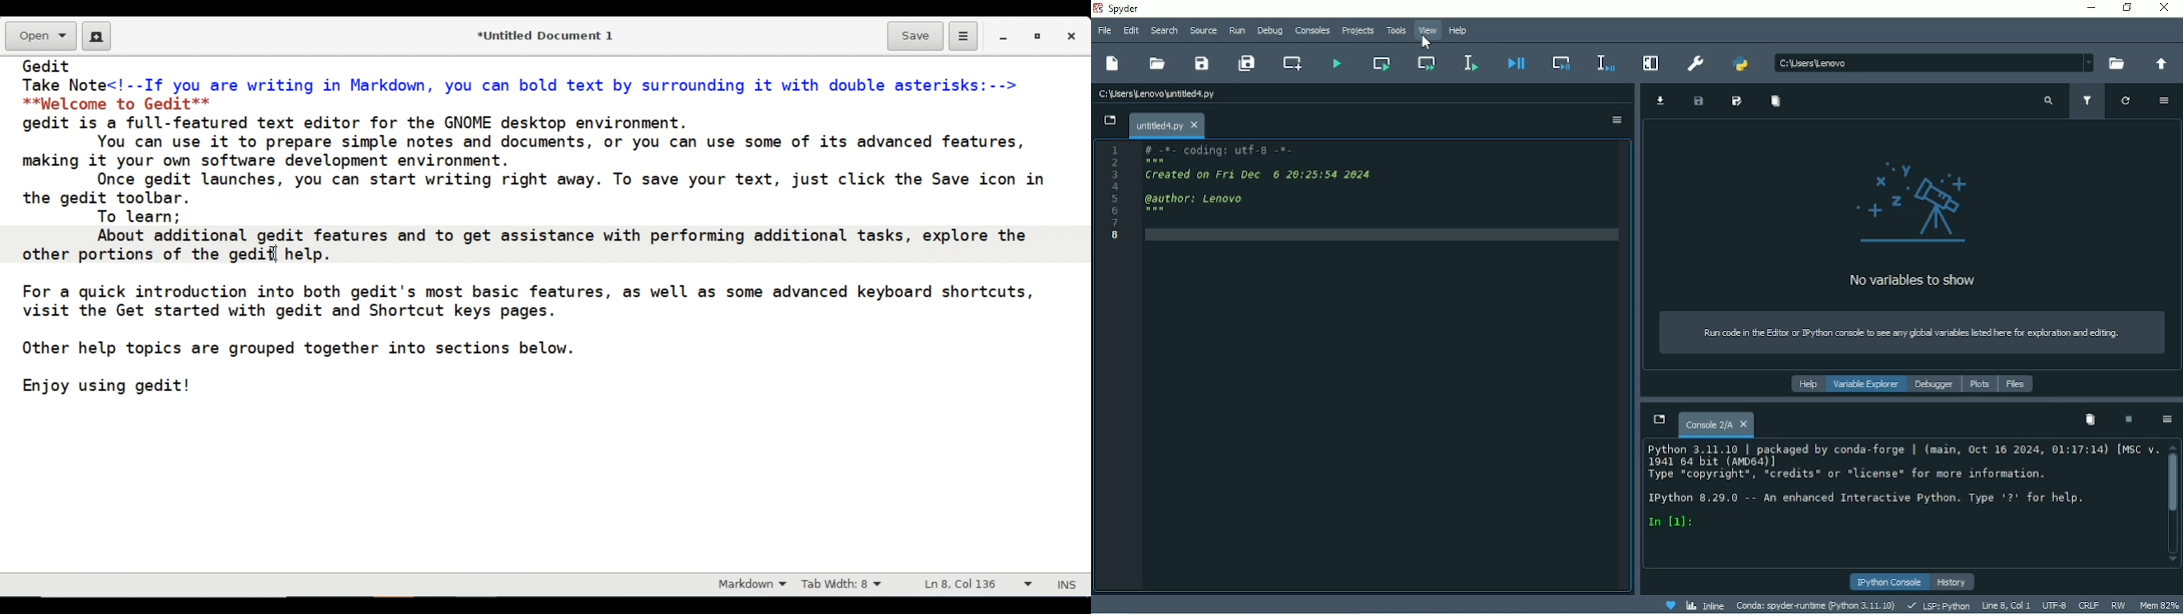 The image size is (2184, 616). What do you see at coordinates (1358, 31) in the screenshot?
I see `Projects` at bounding box center [1358, 31].